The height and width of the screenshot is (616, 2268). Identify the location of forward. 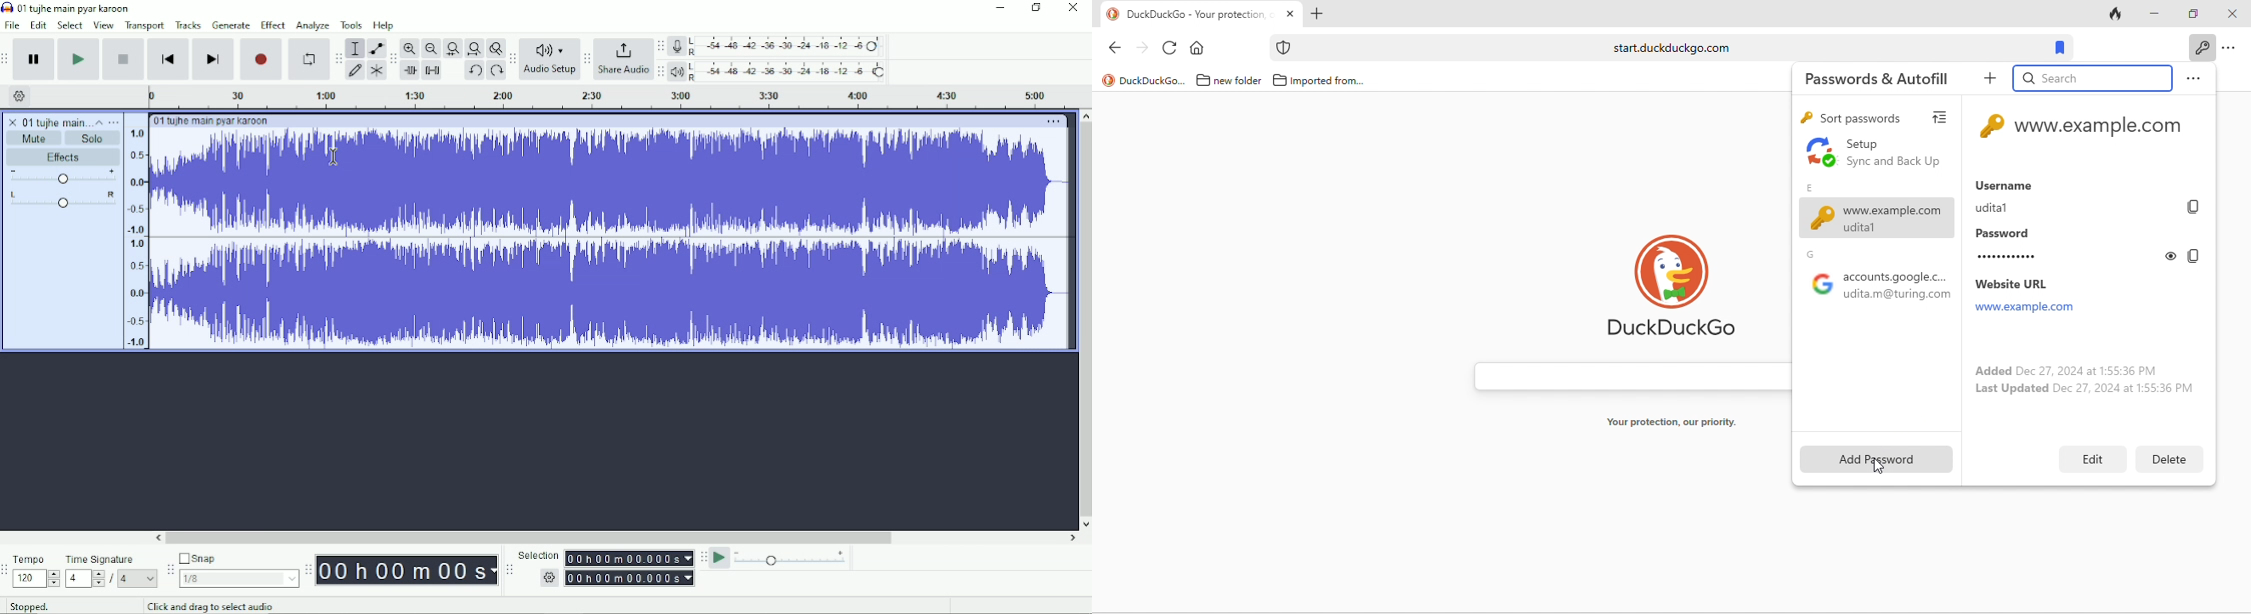
(1141, 48).